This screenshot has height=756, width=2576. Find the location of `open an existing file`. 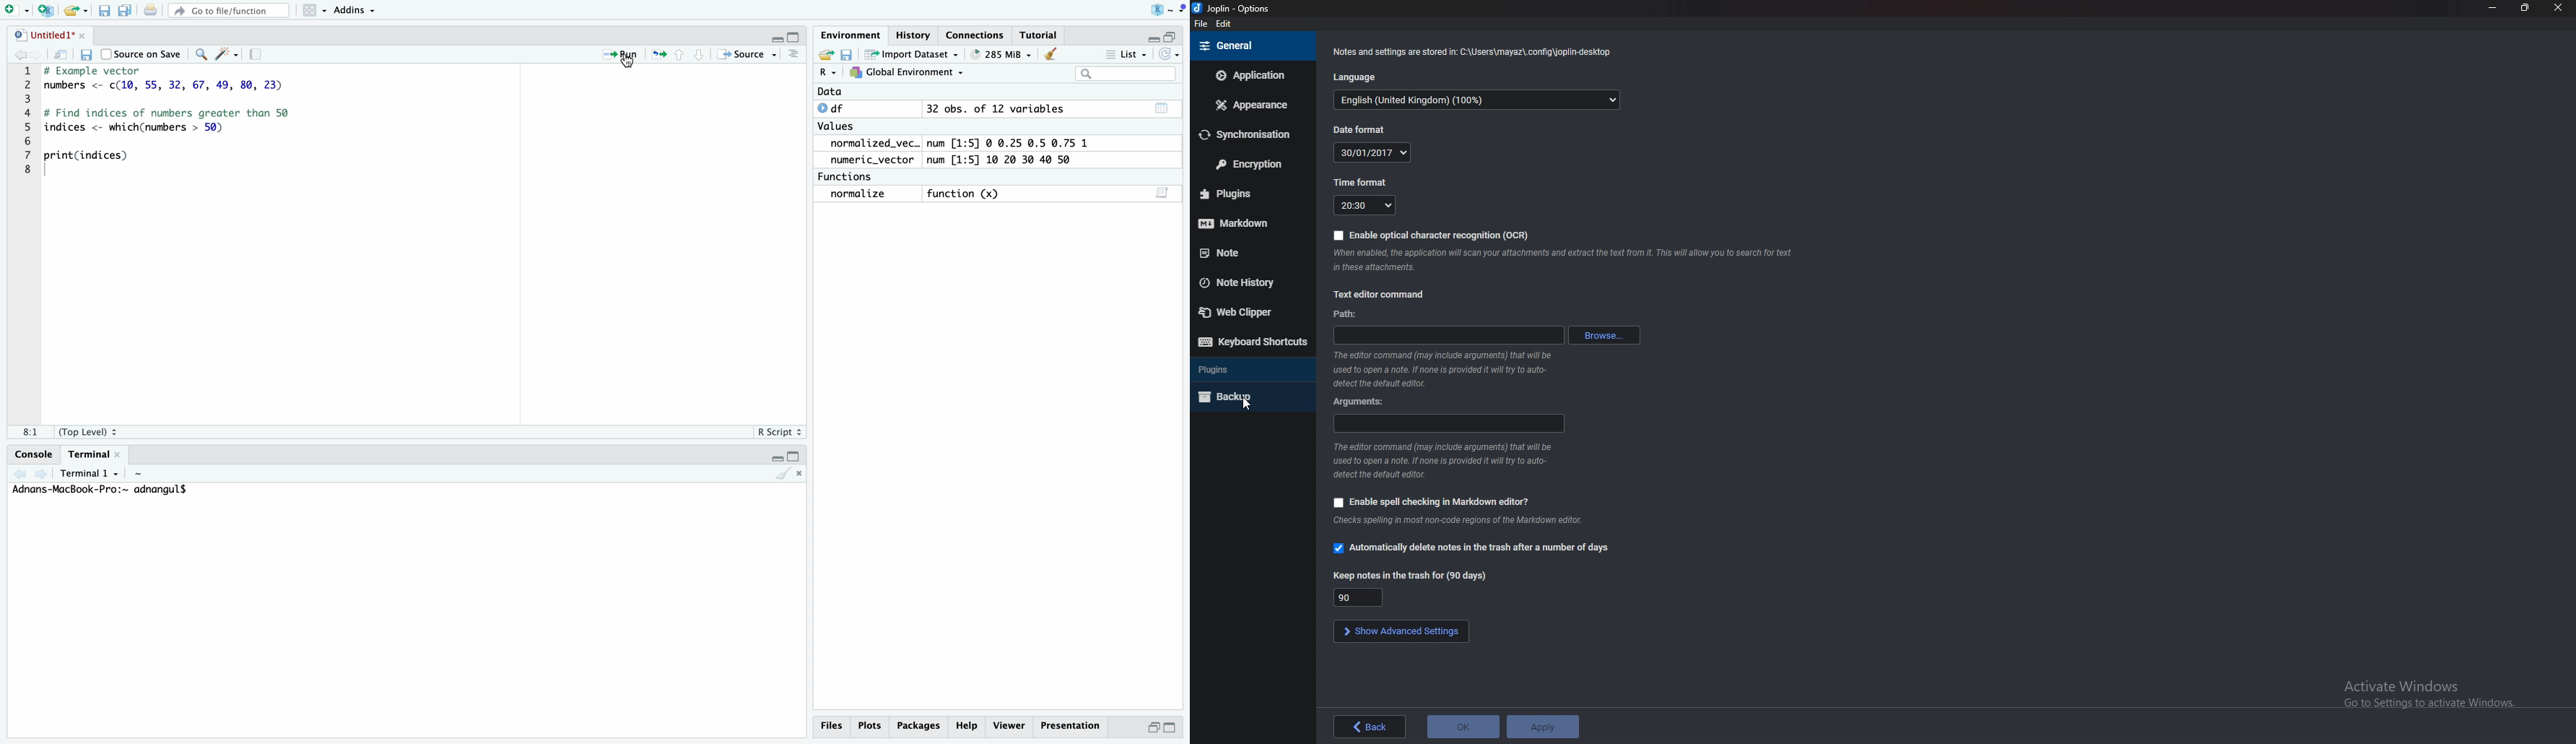

open an existing file is located at coordinates (74, 10).